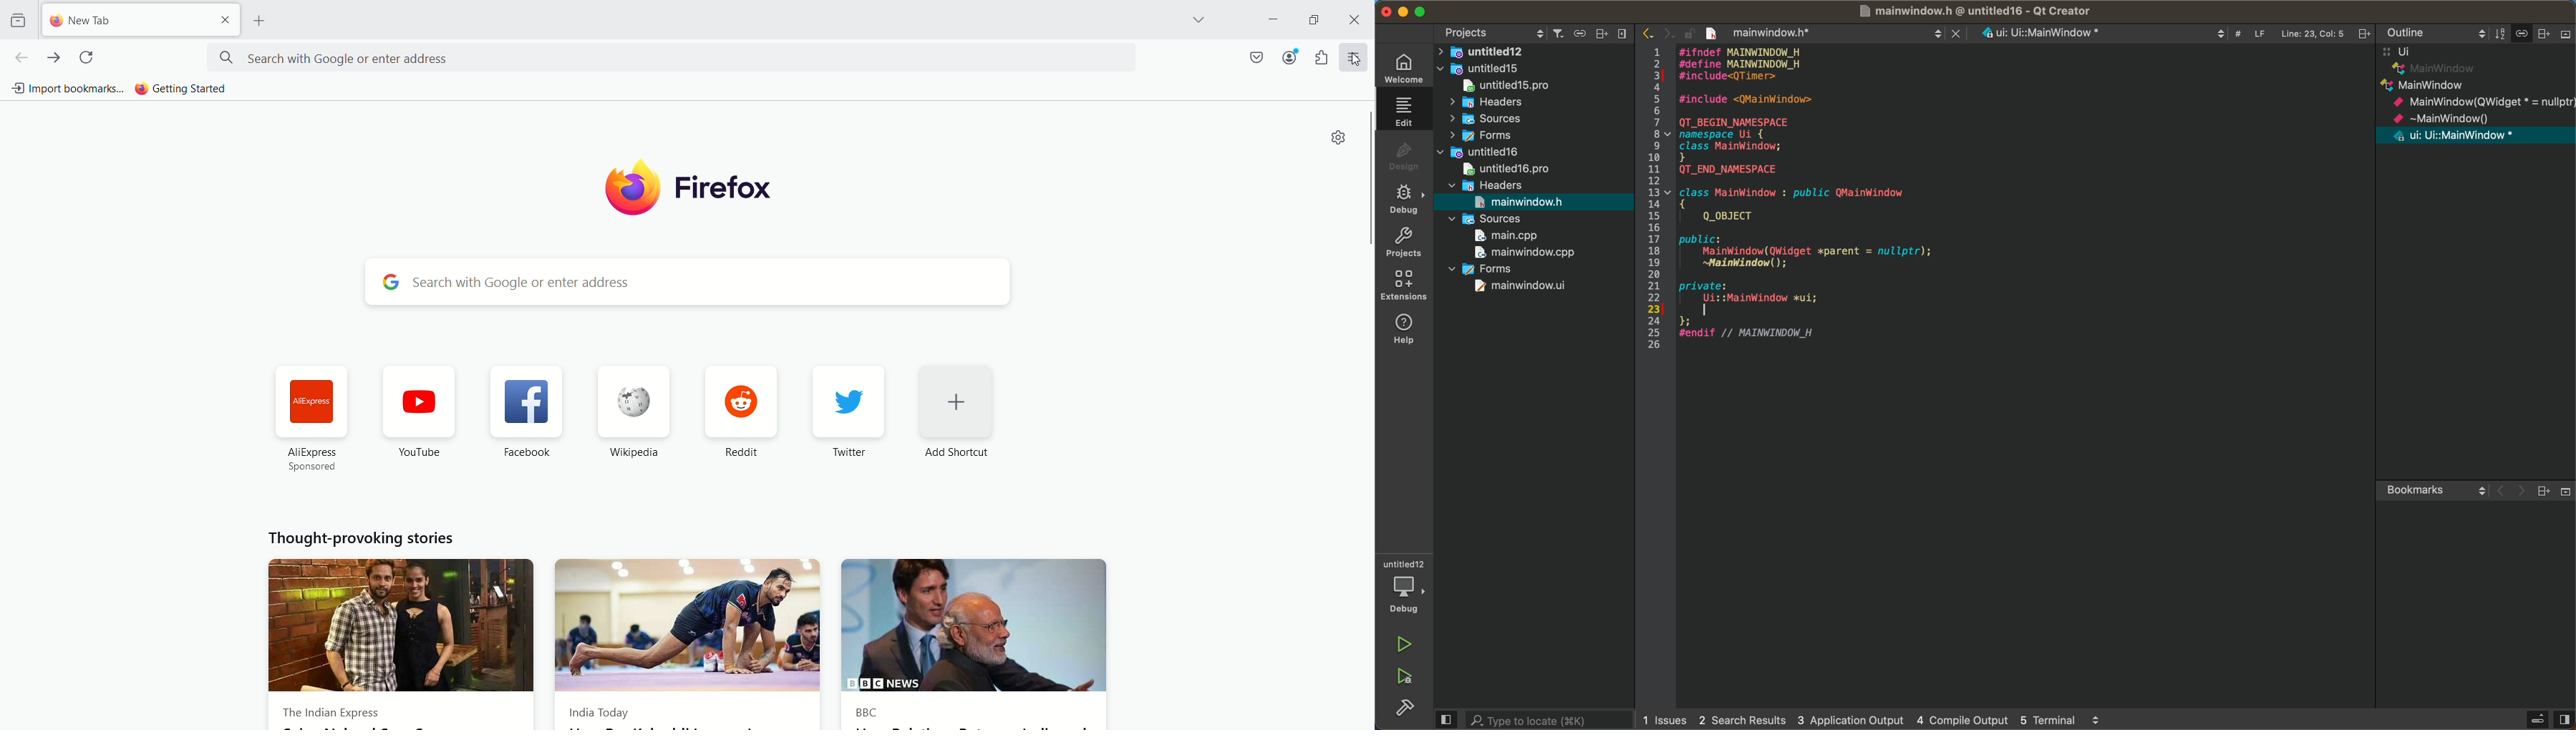 This screenshot has height=756, width=2576. What do you see at coordinates (523, 409) in the screenshot?
I see `Facebook` at bounding box center [523, 409].